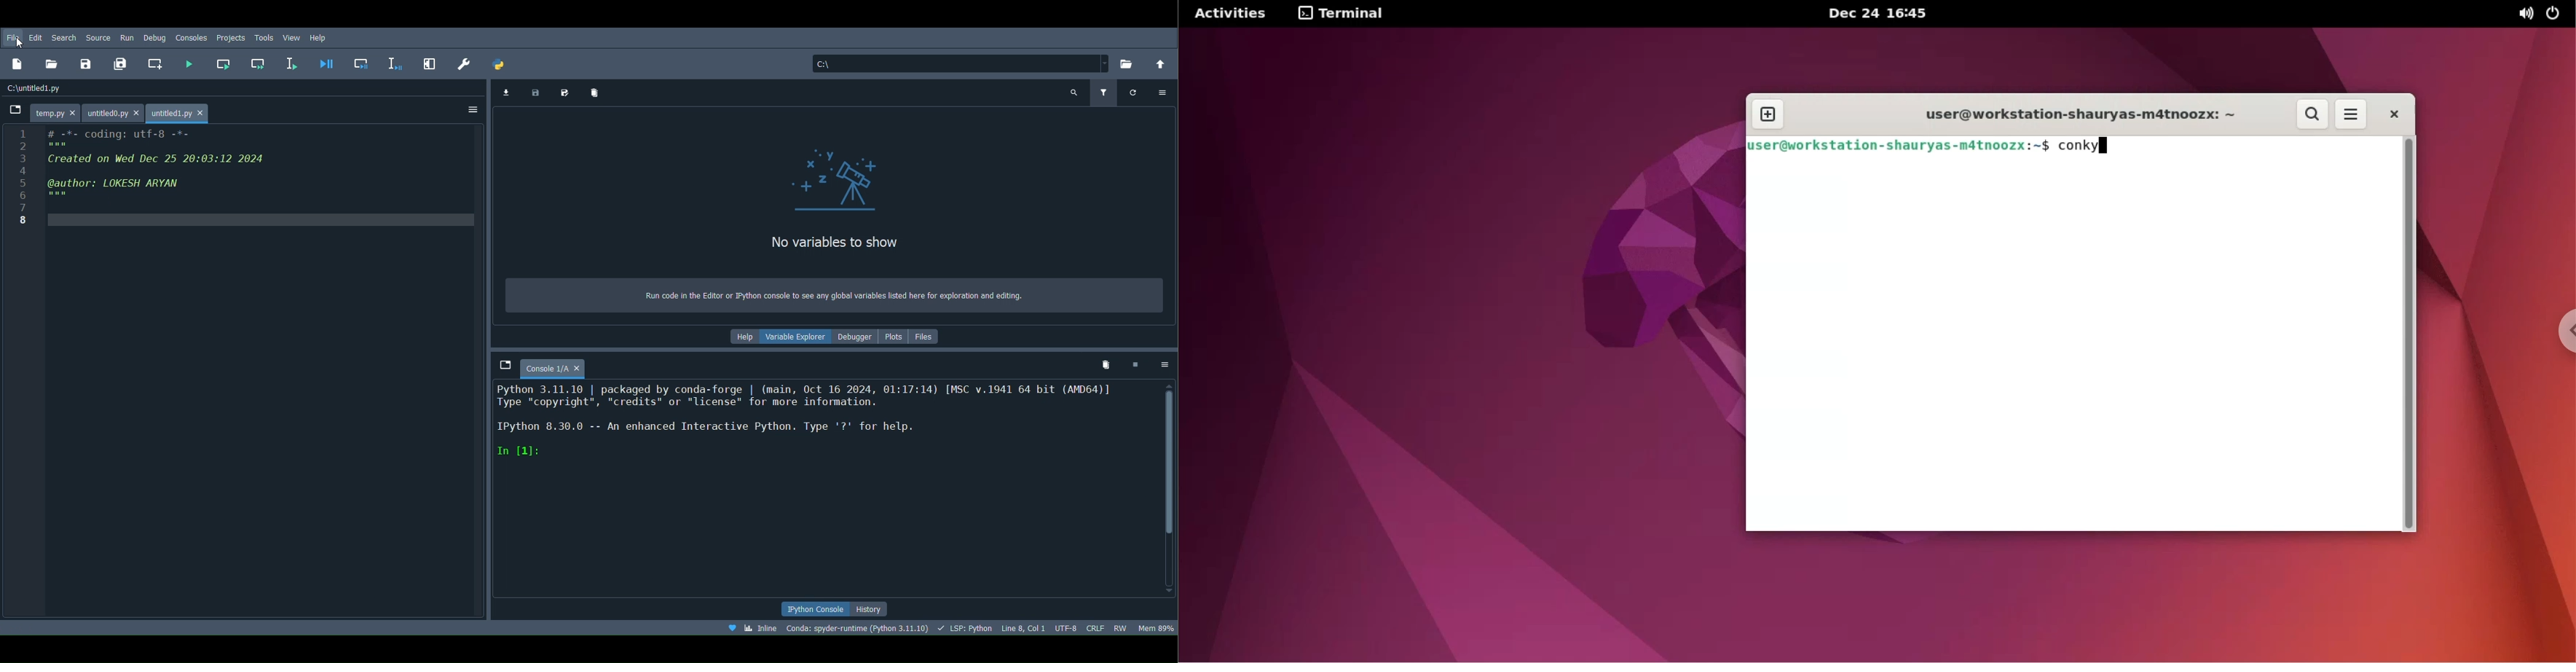 Image resolution: width=2576 pixels, height=672 pixels. Describe the element at coordinates (261, 63) in the screenshot. I see `Run current cell and go to the next one (Shift + Return)` at that location.